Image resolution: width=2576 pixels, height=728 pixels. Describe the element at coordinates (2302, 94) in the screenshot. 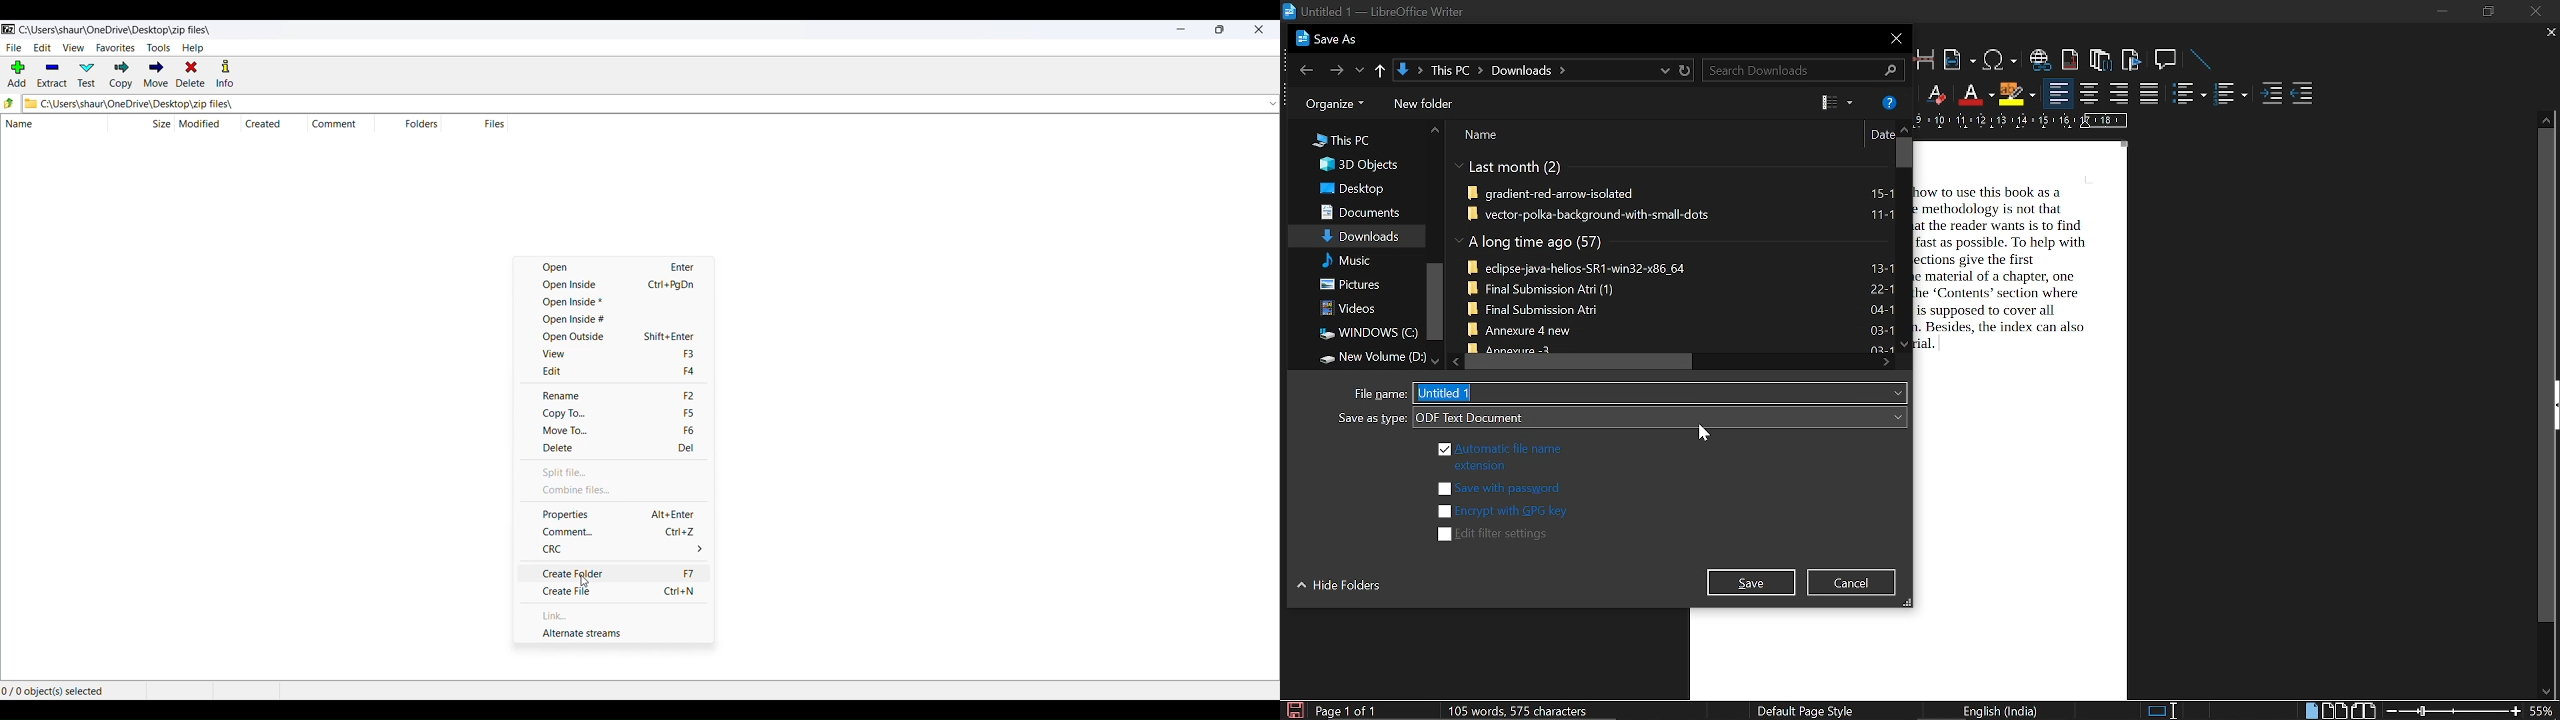

I see `decrease indent` at that location.